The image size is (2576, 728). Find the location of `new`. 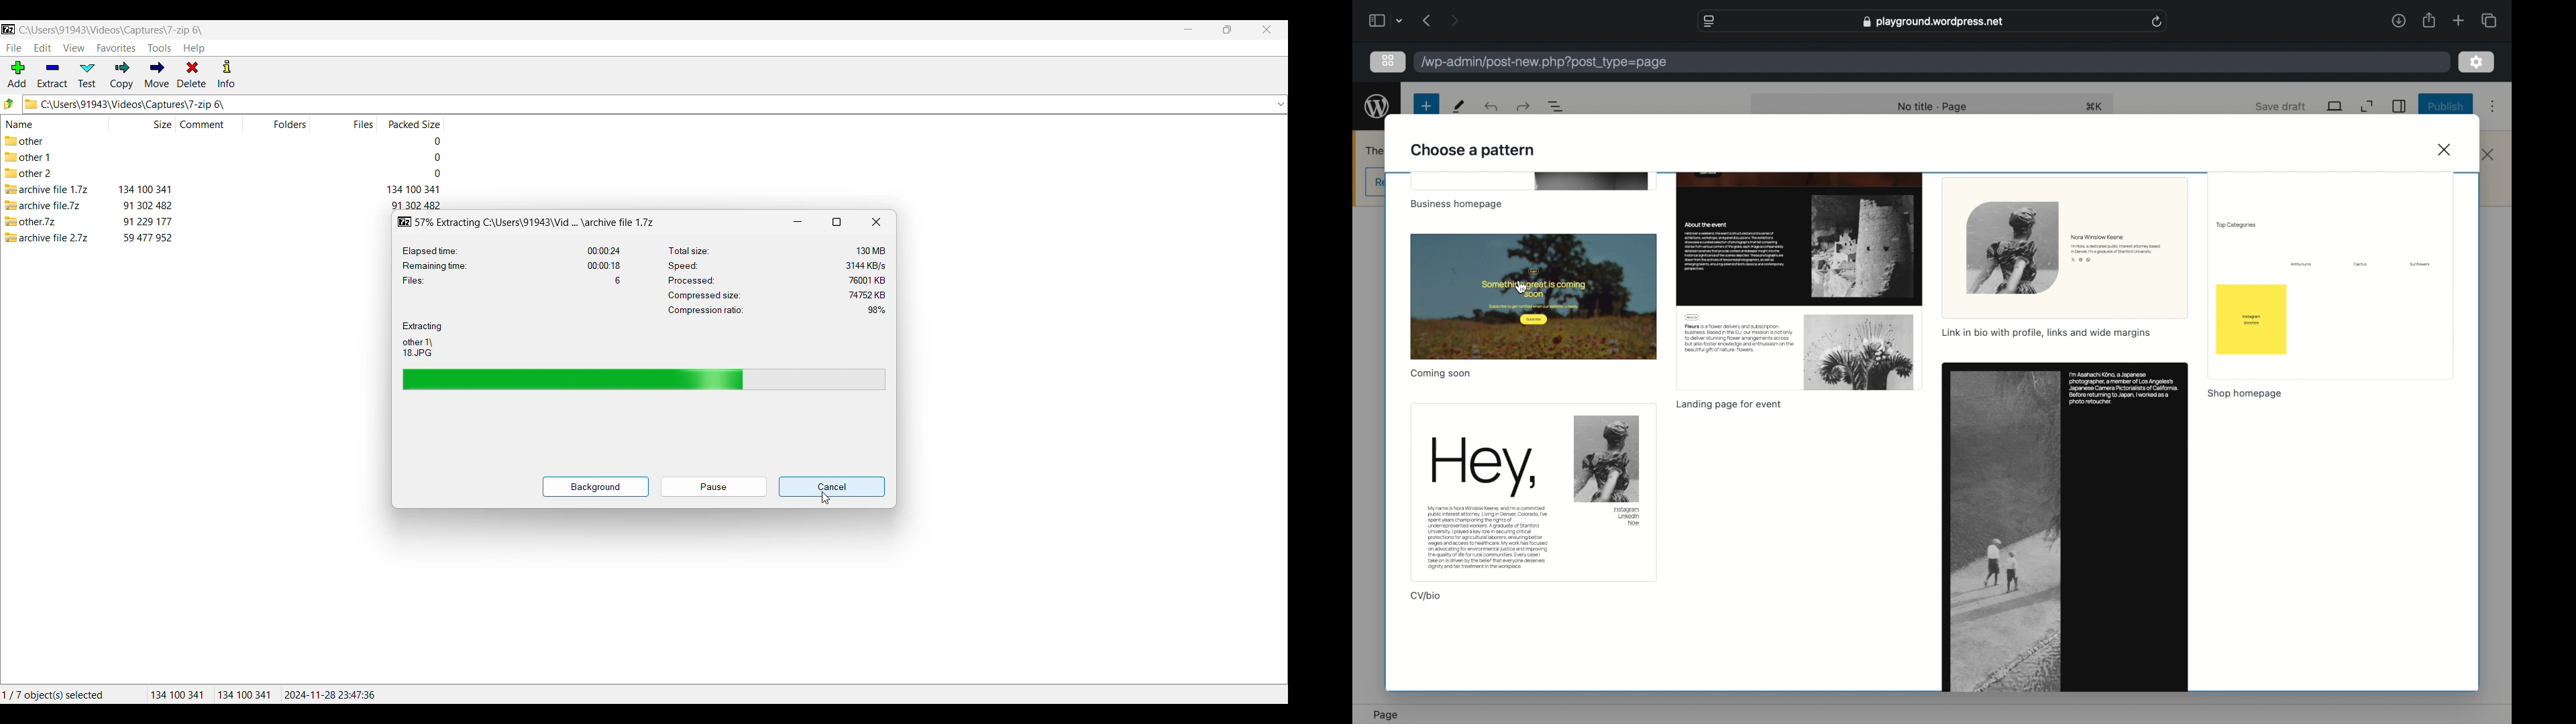

new is located at coordinates (1425, 107).